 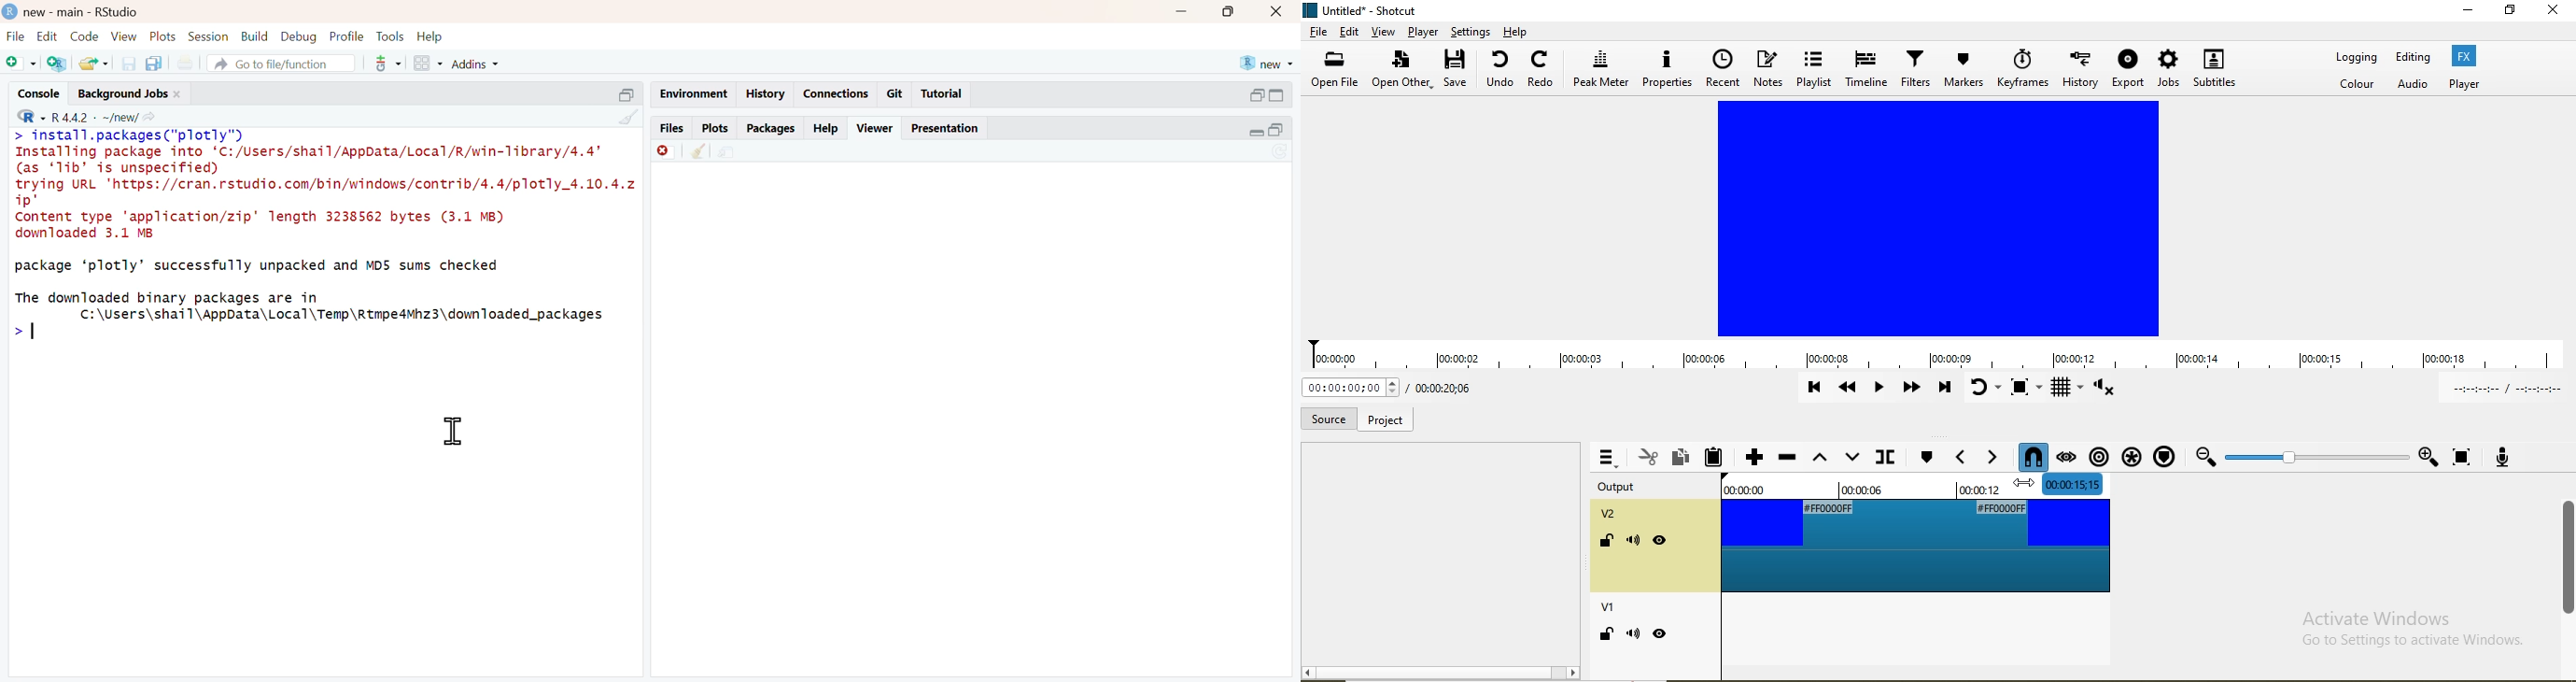 I want to click on plots, so click(x=715, y=127).